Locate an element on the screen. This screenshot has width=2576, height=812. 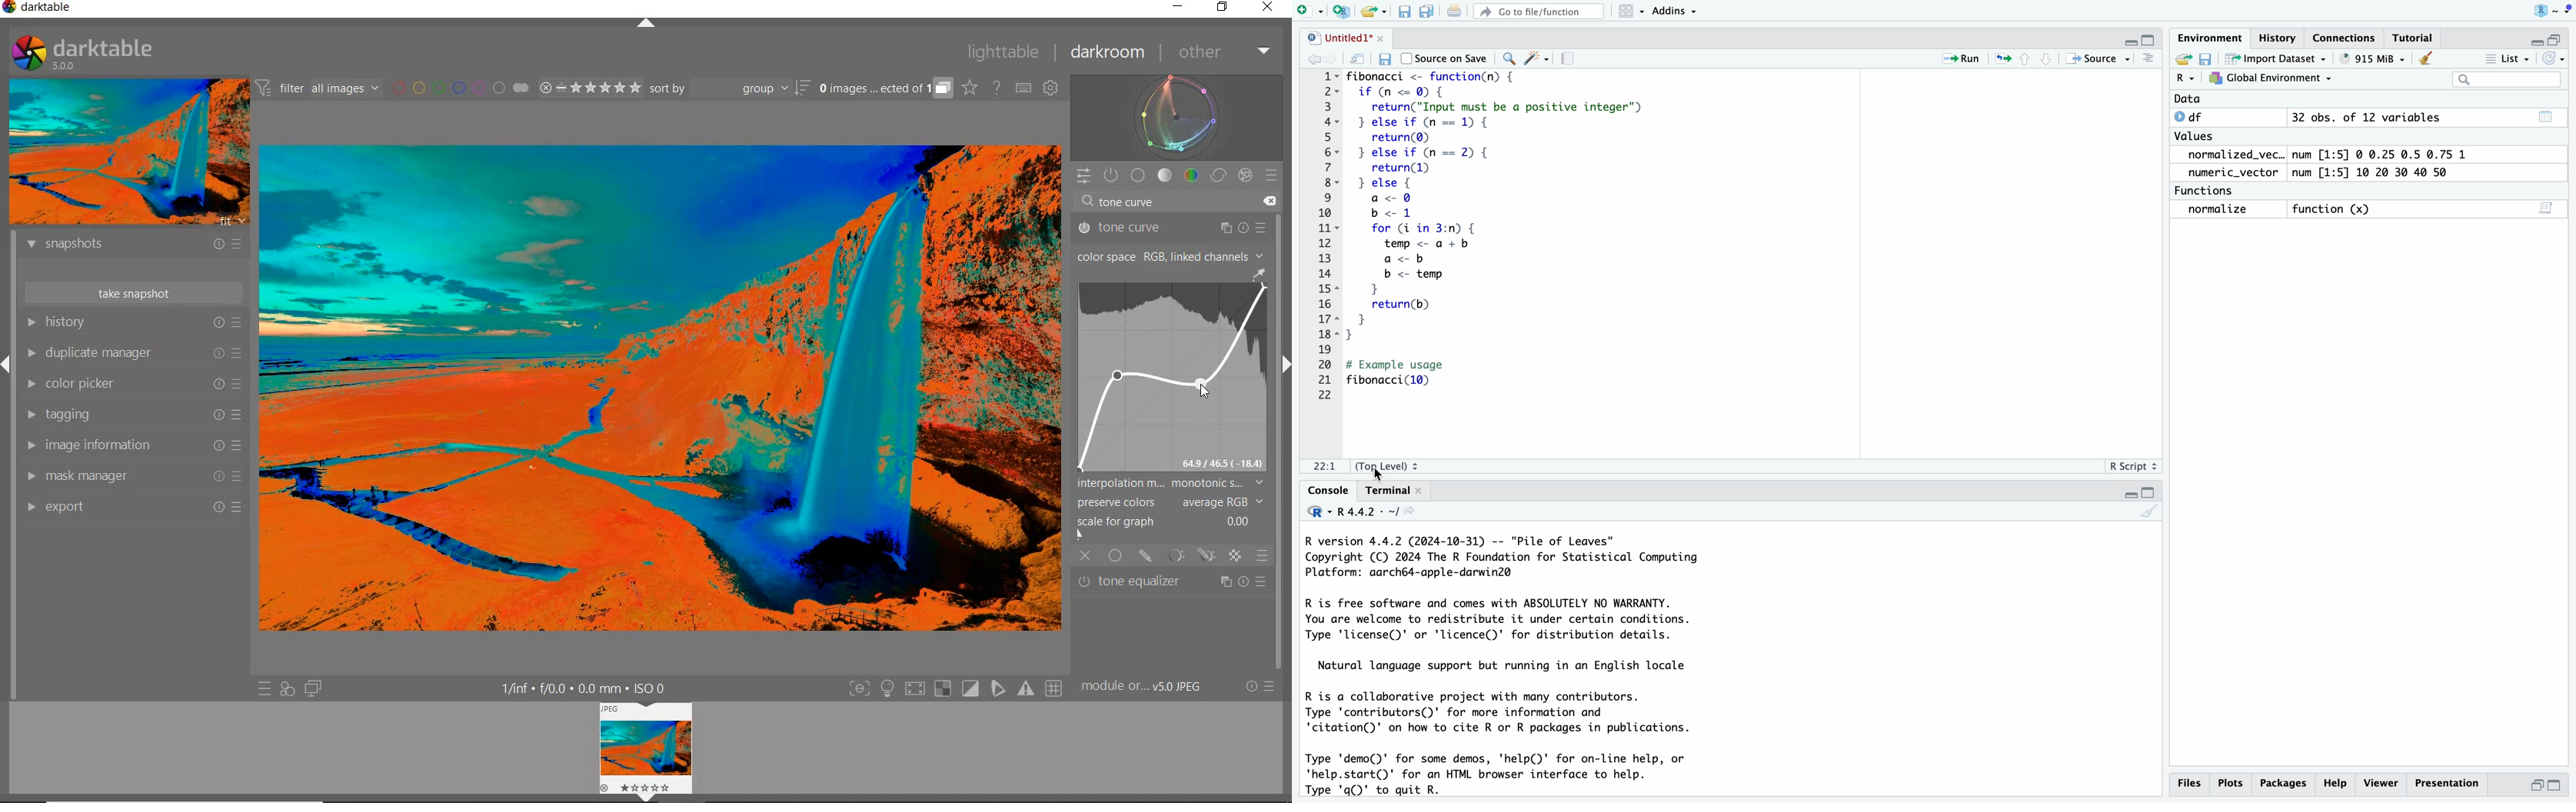
select language is located at coordinates (2186, 79).